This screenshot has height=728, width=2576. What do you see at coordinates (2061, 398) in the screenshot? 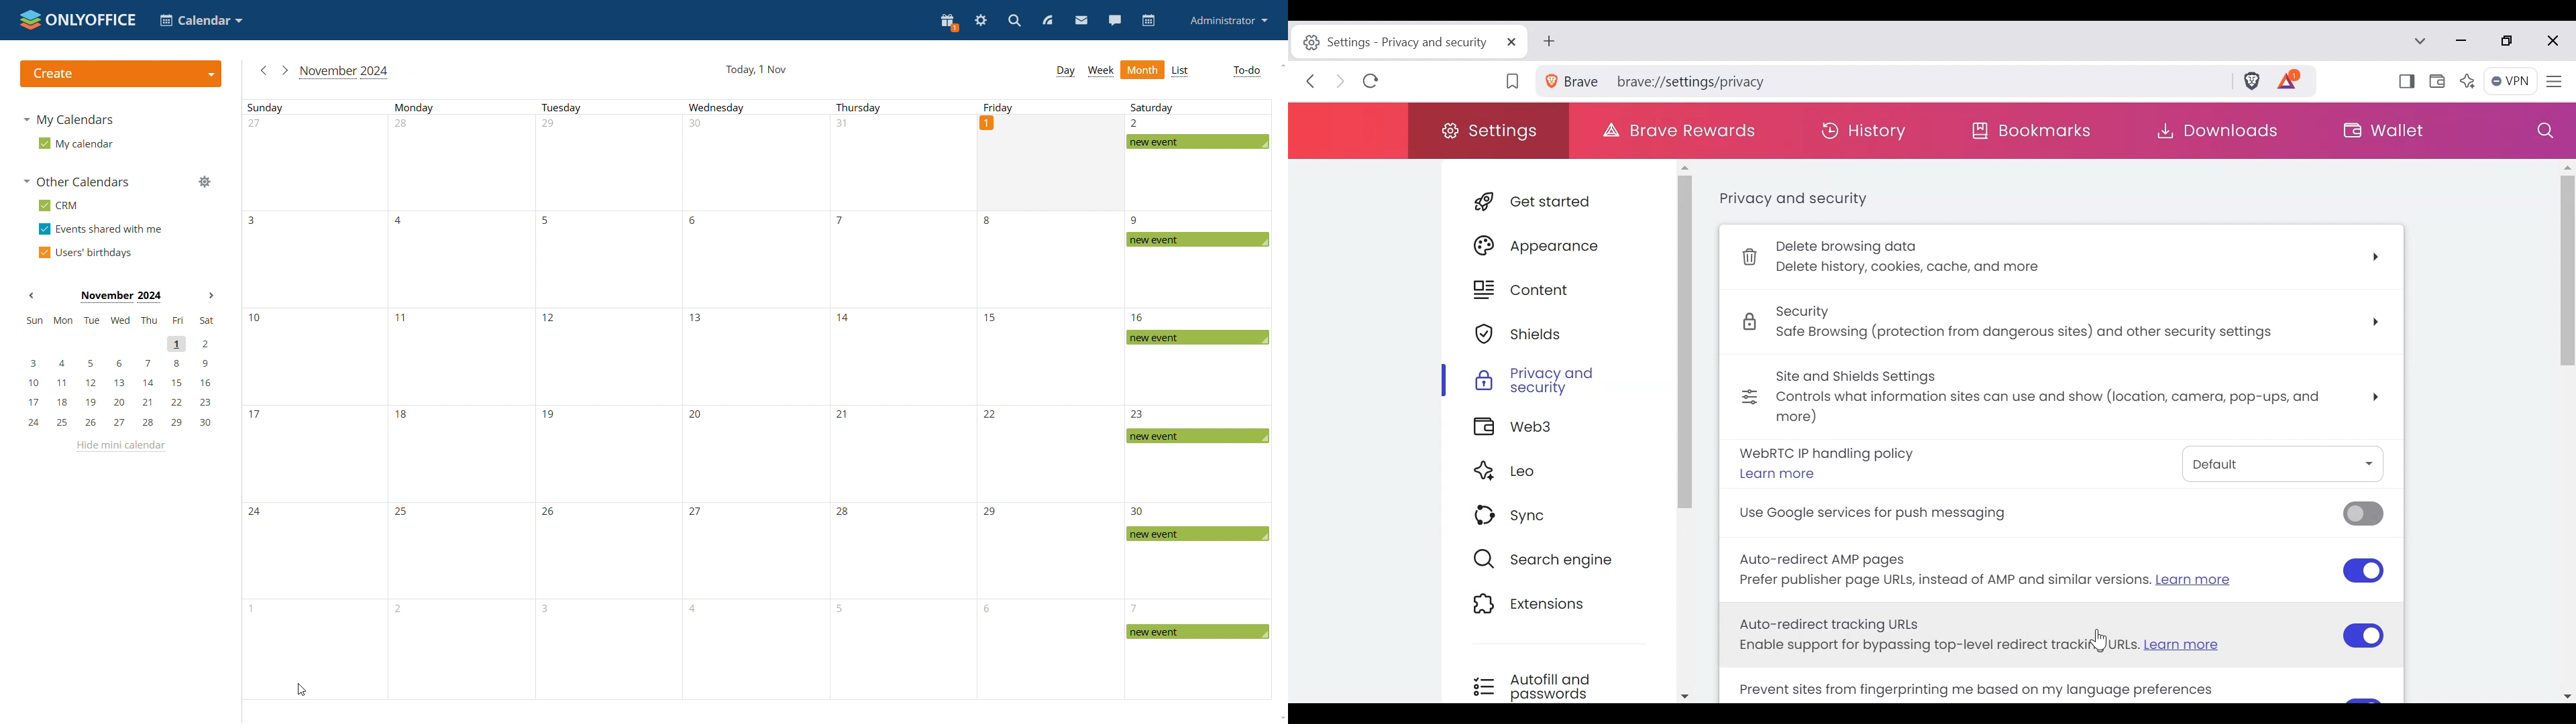
I see `site and shields settings controls what information sites can use and show` at bounding box center [2061, 398].